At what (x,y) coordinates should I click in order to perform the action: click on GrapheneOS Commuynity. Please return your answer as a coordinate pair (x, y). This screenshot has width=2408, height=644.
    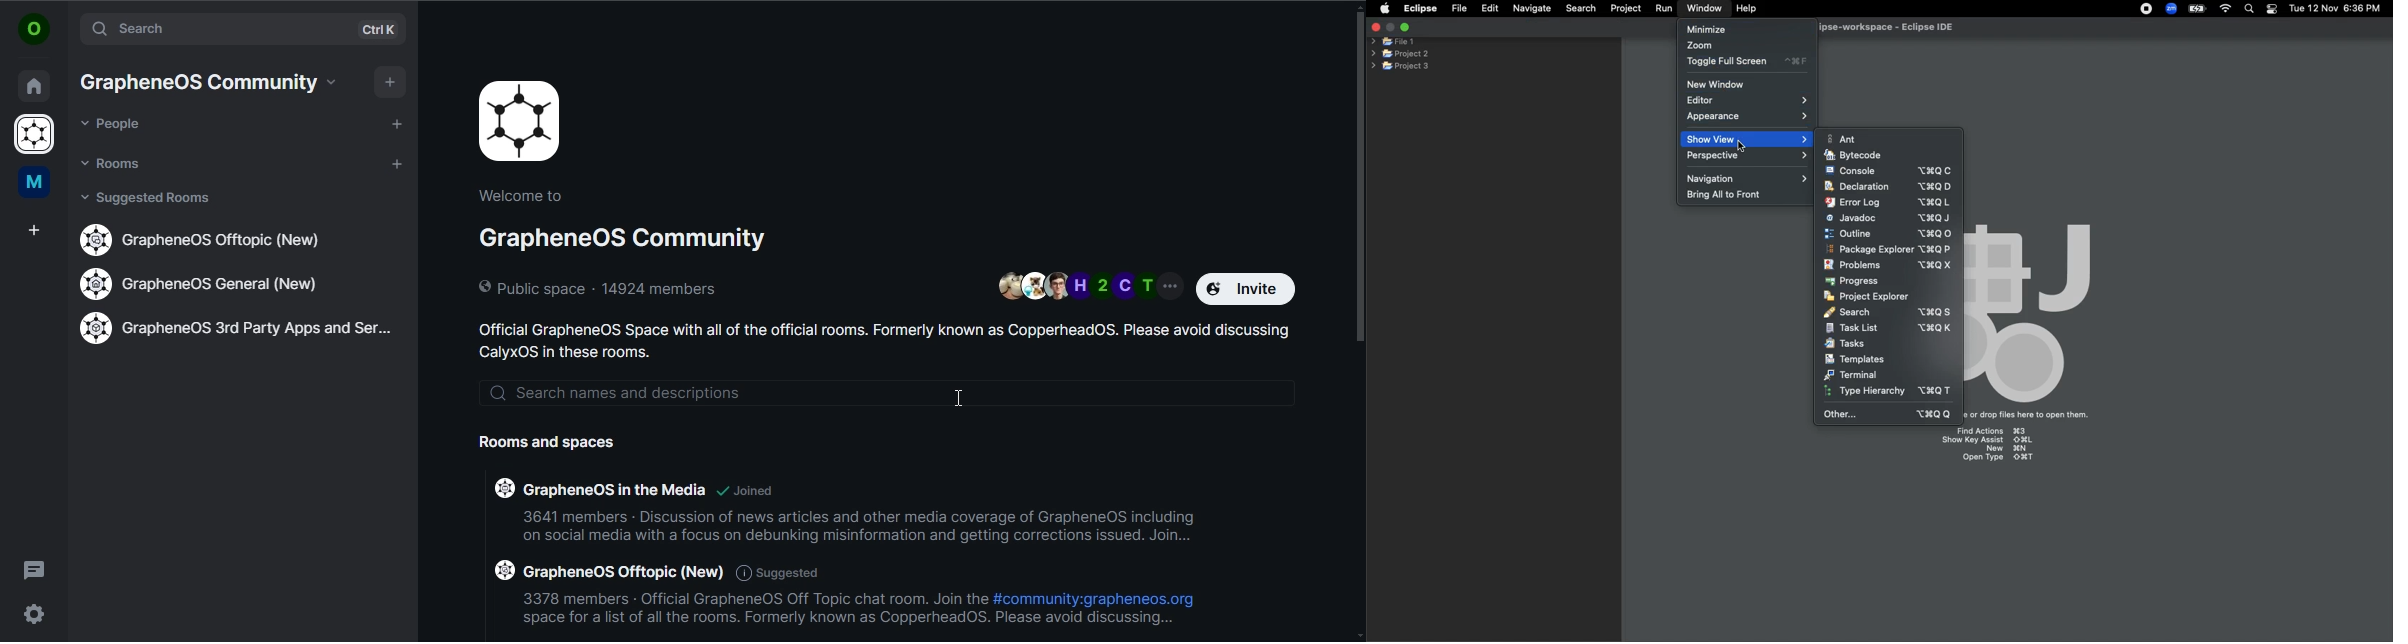
    Looking at the image, I should click on (197, 82).